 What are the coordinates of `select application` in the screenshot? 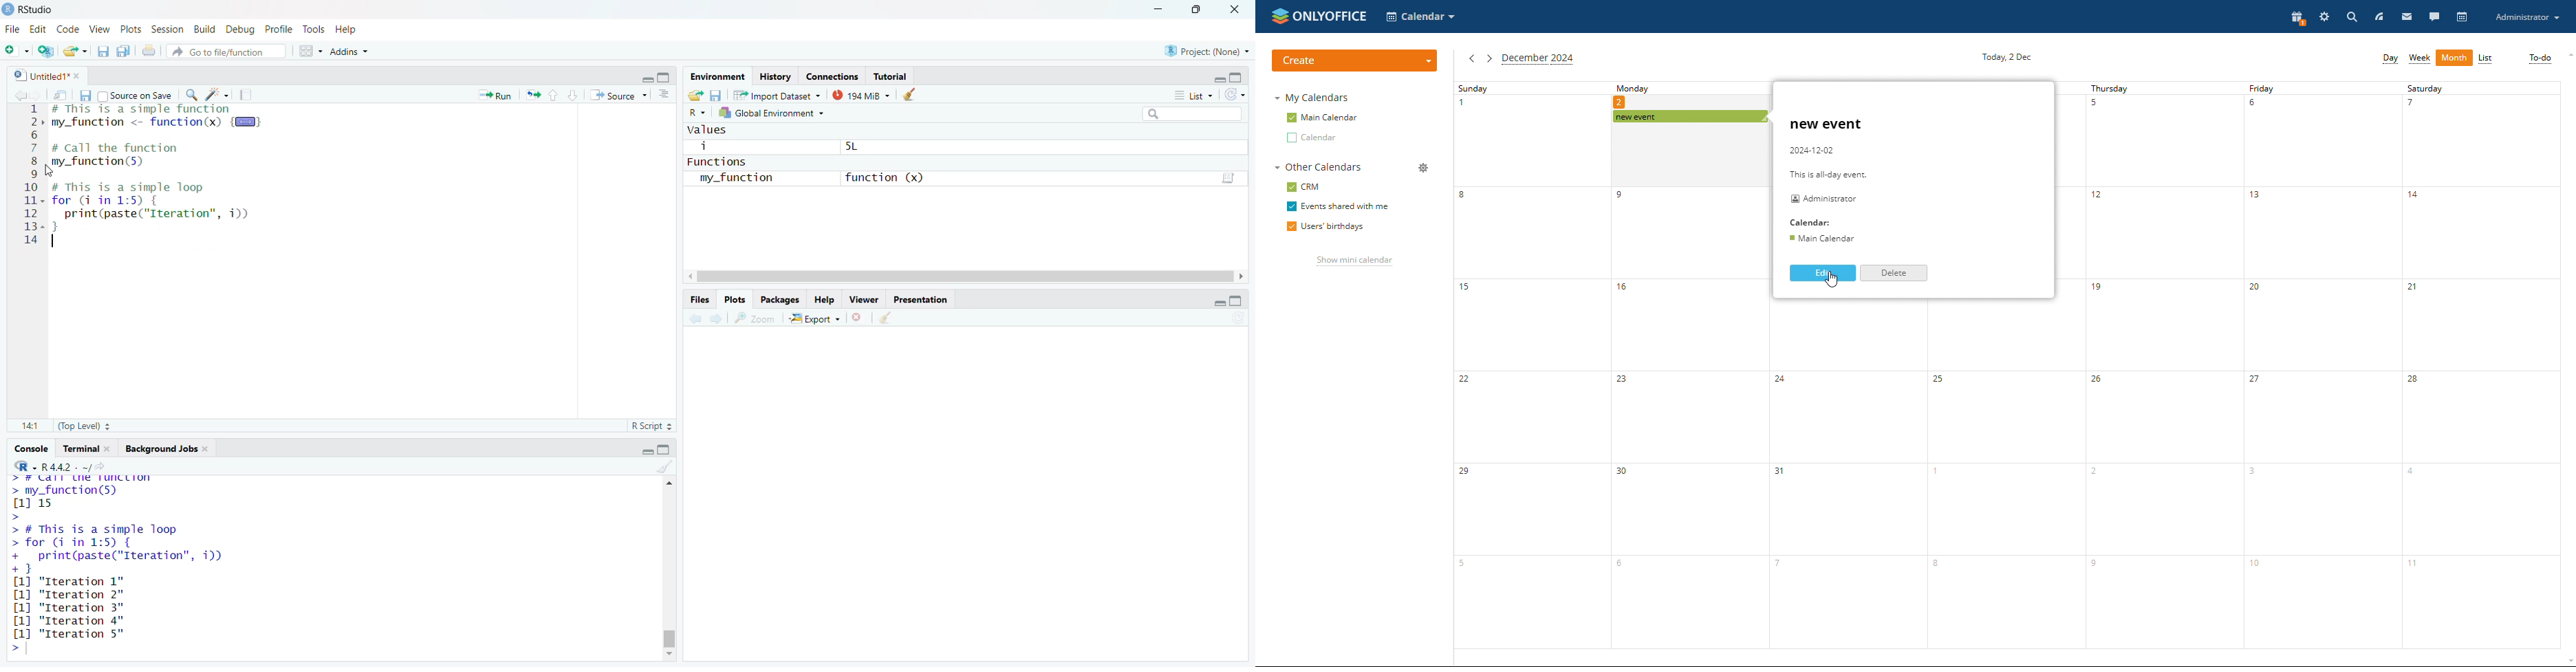 It's located at (1420, 17).